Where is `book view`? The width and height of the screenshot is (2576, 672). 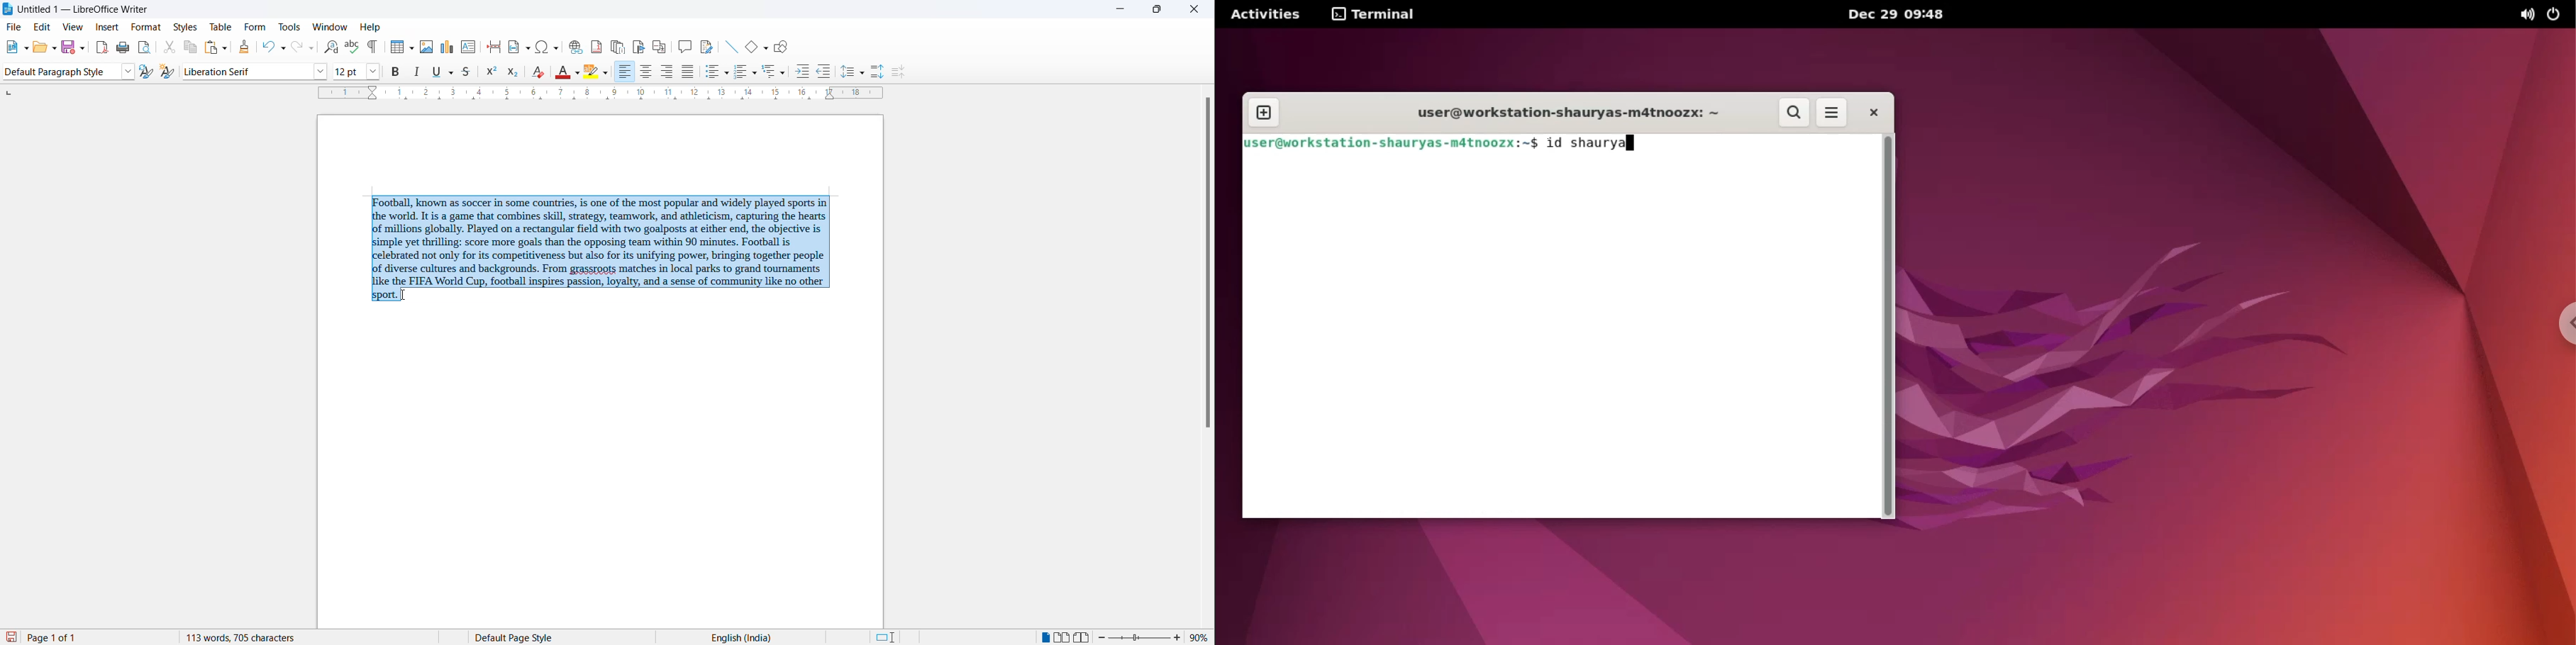 book view is located at coordinates (1085, 637).